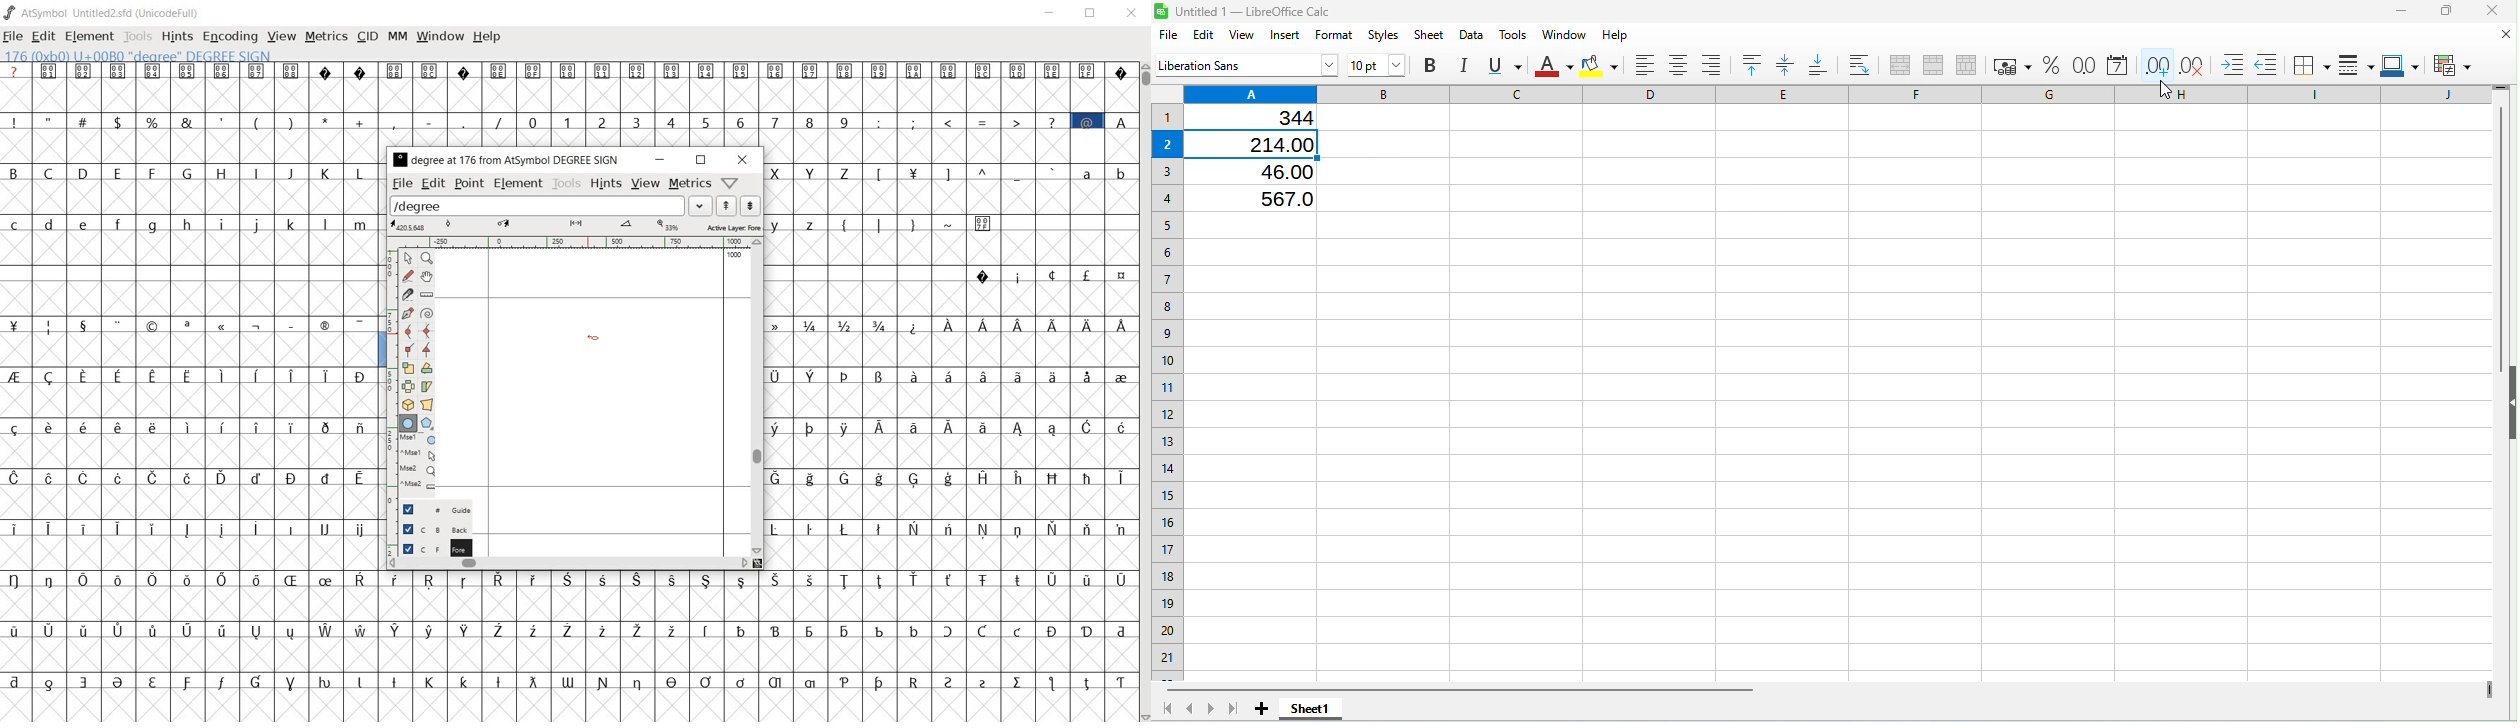 This screenshot has height=728, width=2520. Describe the element at coordinates (1272, 118) in the screenshot. I see `344` at that location.